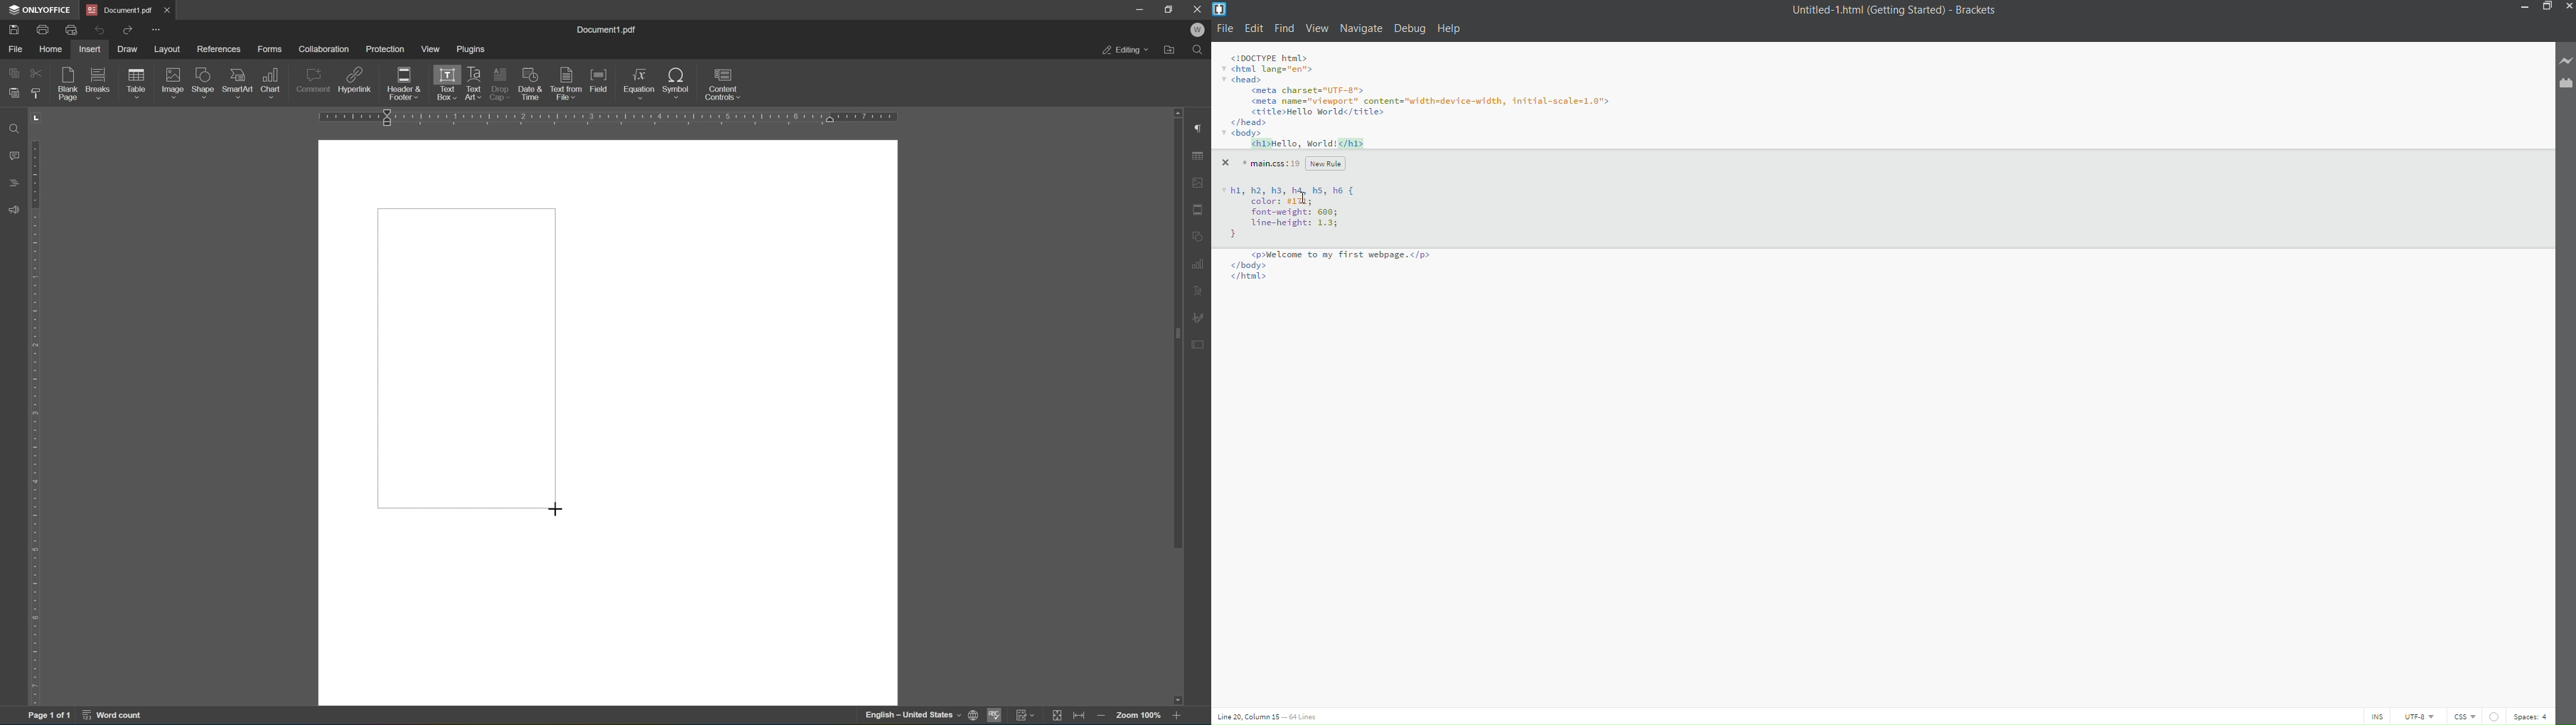  I want to click on live preview, so click(2562, 61).